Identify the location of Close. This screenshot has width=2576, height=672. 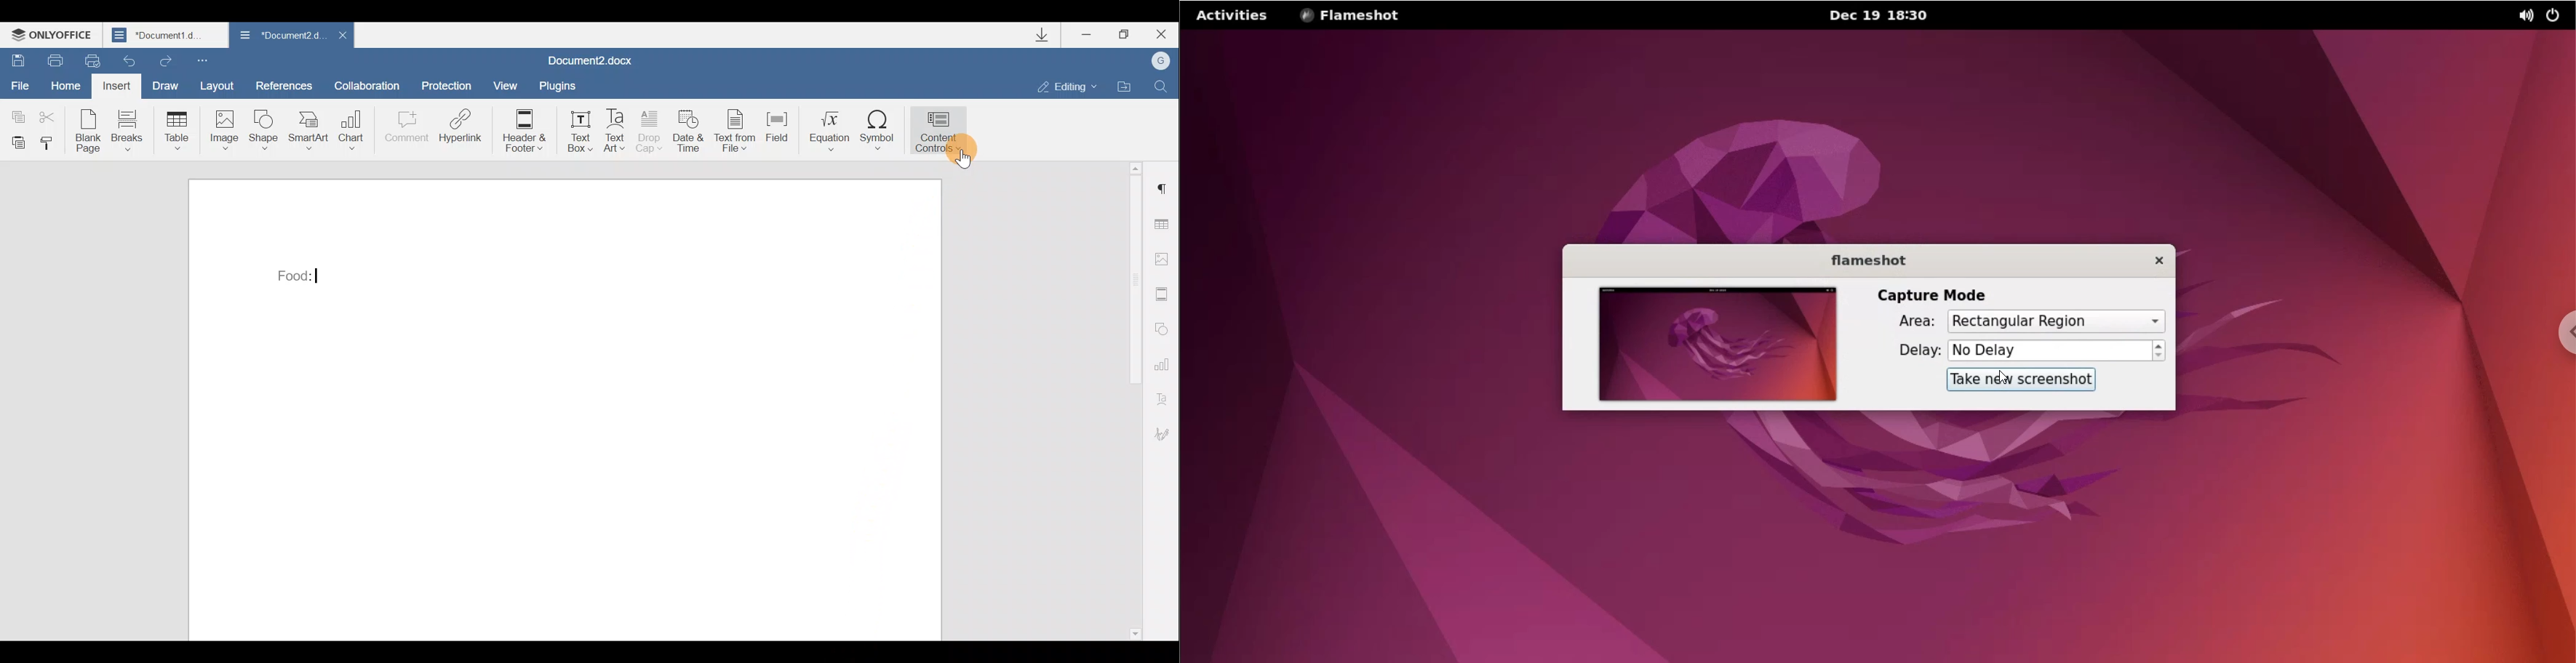
(342, 39).